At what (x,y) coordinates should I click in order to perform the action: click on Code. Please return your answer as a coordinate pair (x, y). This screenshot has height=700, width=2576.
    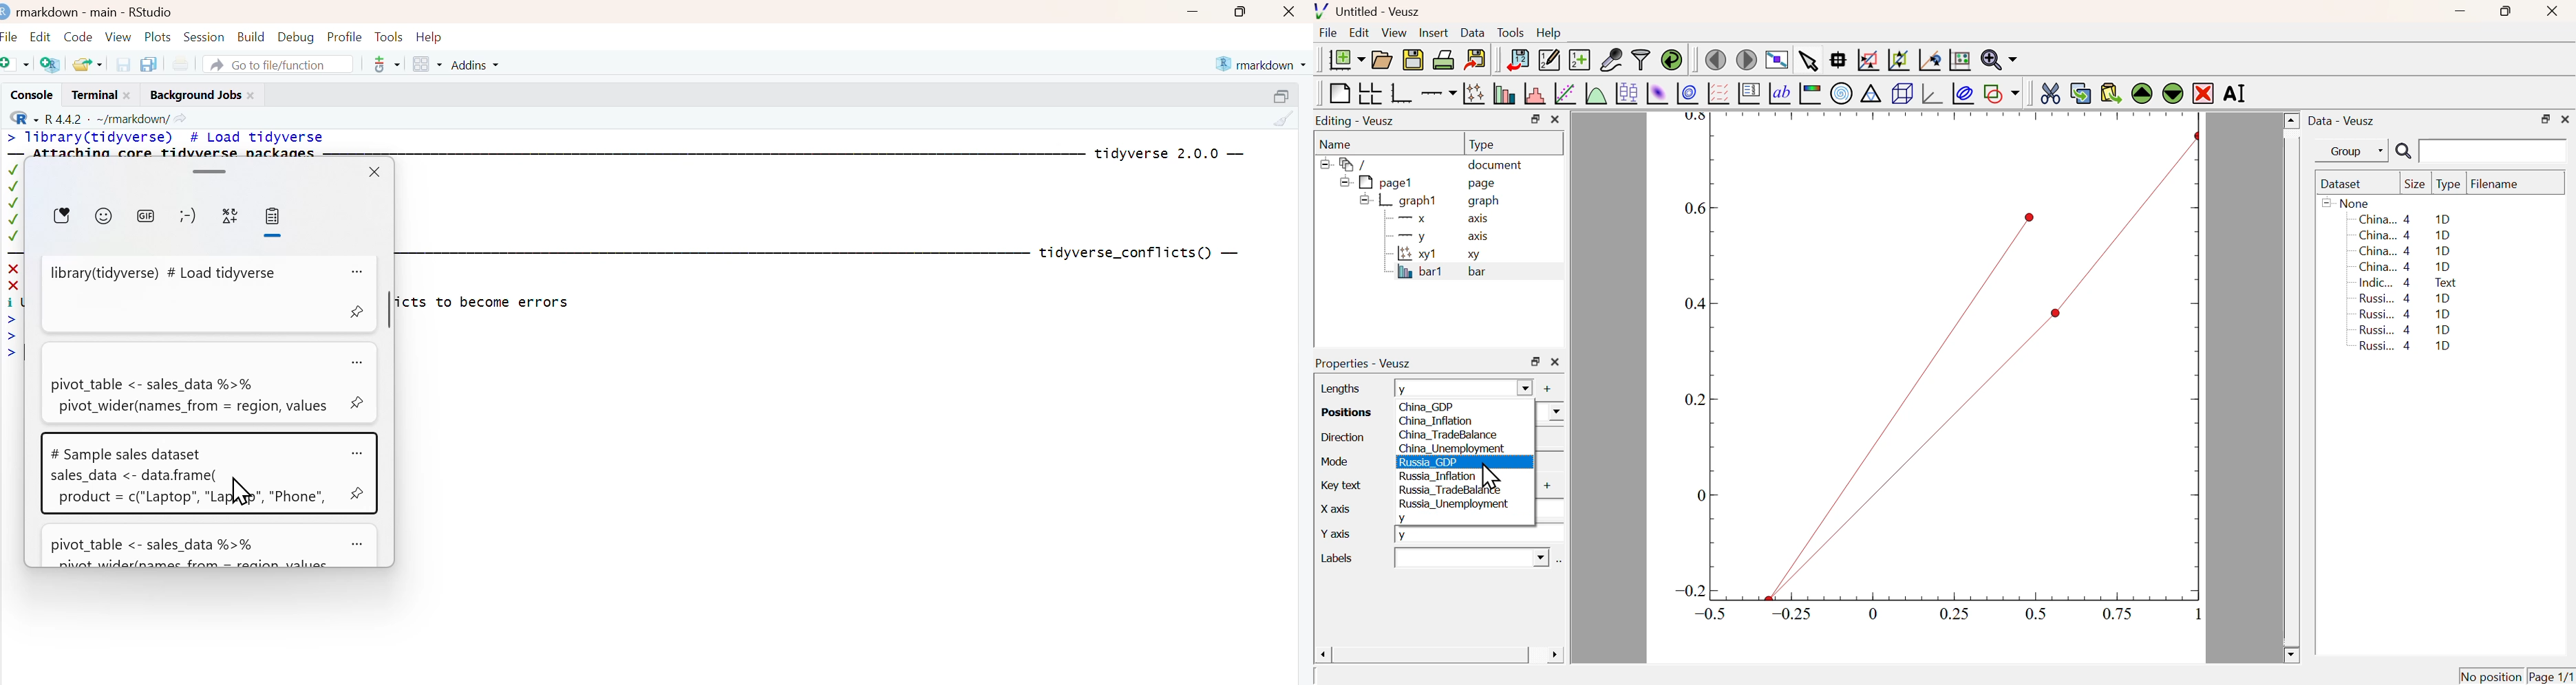
    Looking at the image, I should click on (78, 33).